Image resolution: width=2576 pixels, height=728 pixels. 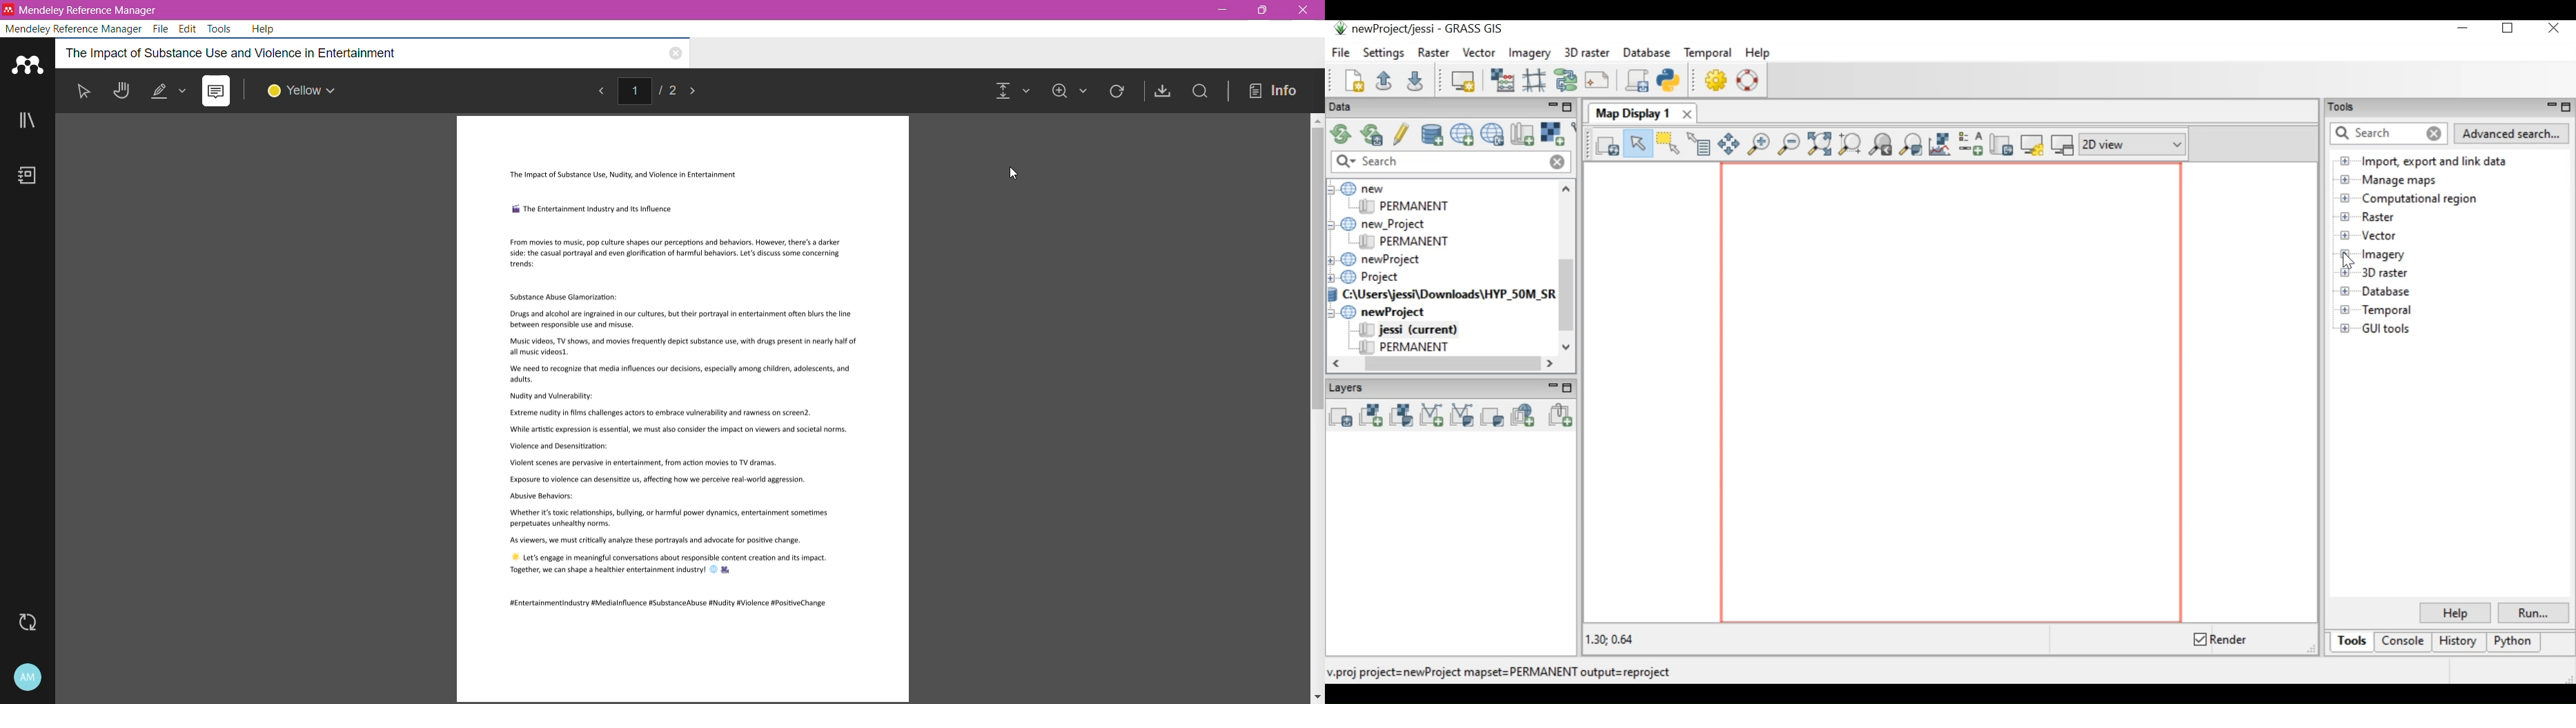 I want to click on Find in this PDF, so click(x=1199, y=92).